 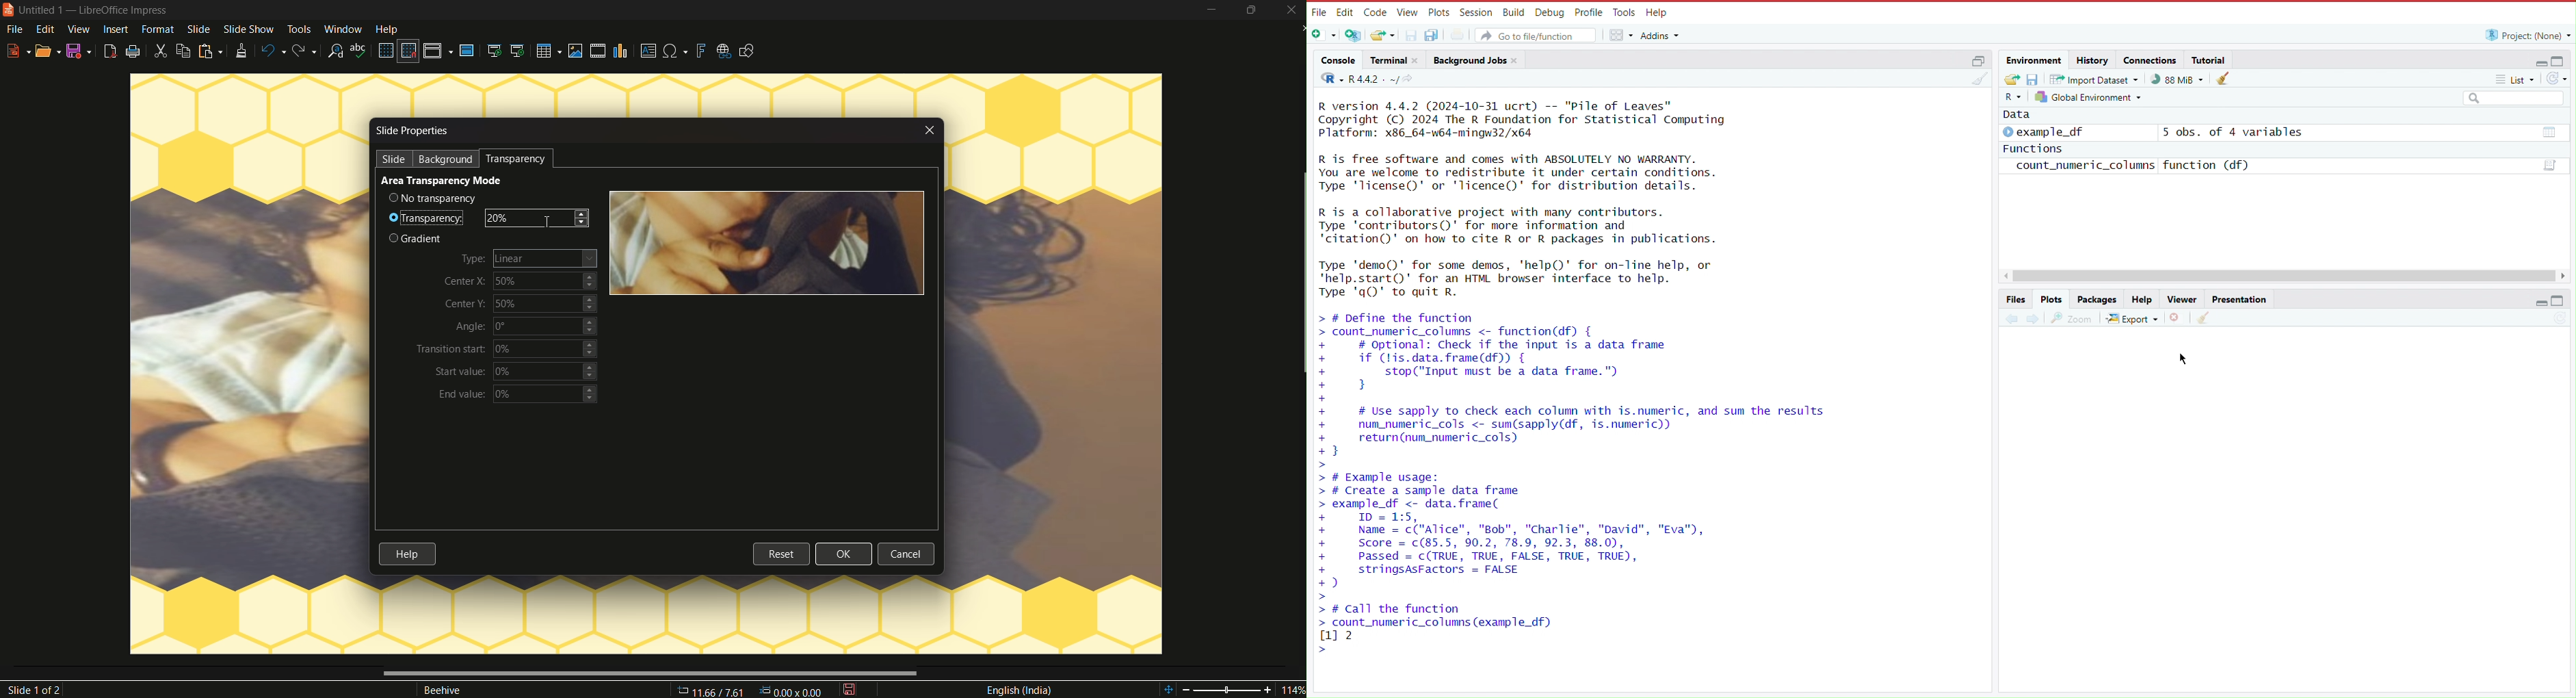 What do you see at coordinates (746, 690) in the screenshot?
I see `11.66/7.61  00v 000` at bounding box center [746, 690].